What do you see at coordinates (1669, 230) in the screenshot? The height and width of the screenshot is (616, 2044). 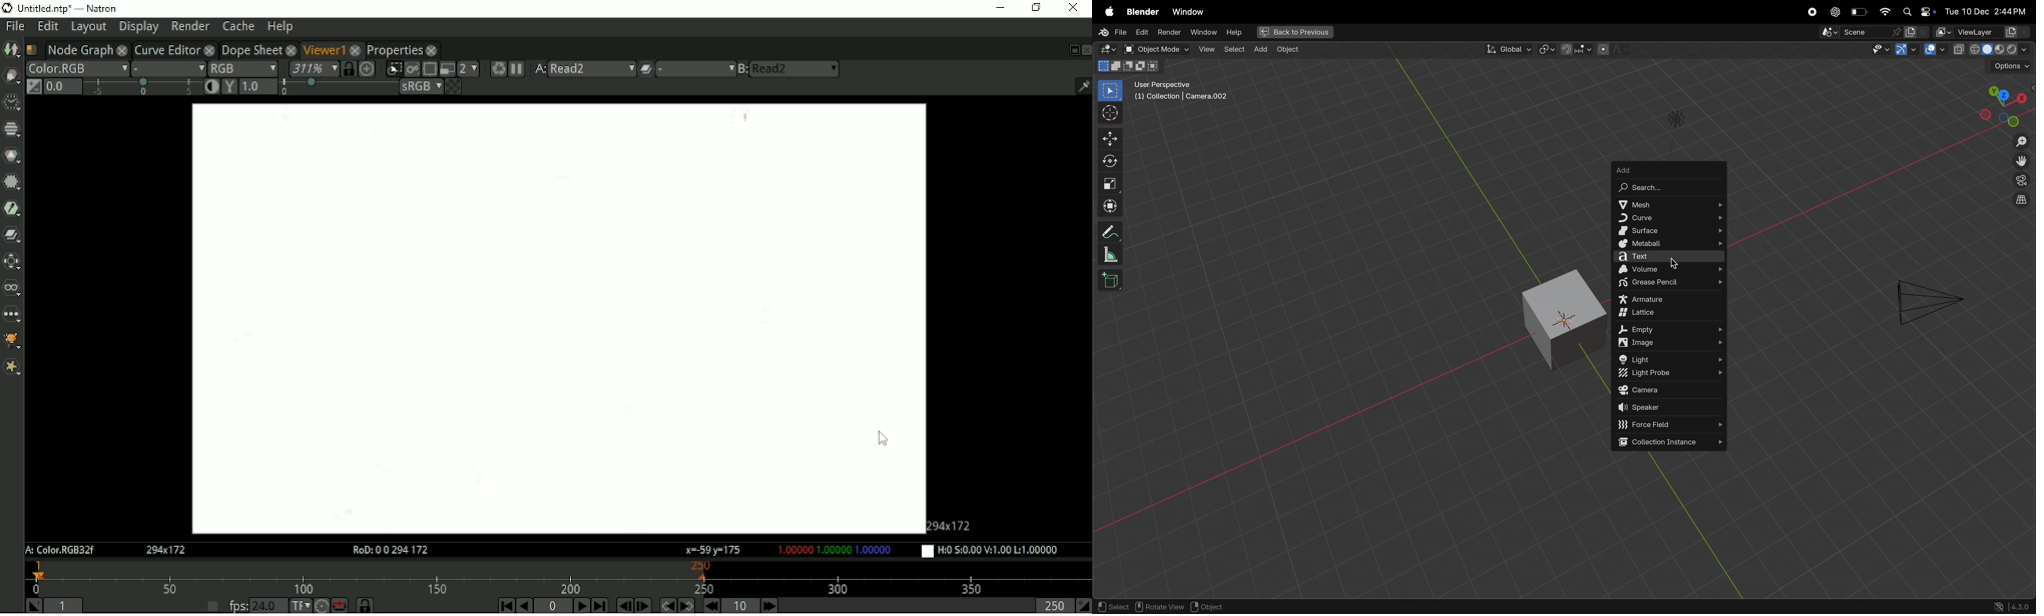 I see `Surface` at bounding box center [1669, 230].